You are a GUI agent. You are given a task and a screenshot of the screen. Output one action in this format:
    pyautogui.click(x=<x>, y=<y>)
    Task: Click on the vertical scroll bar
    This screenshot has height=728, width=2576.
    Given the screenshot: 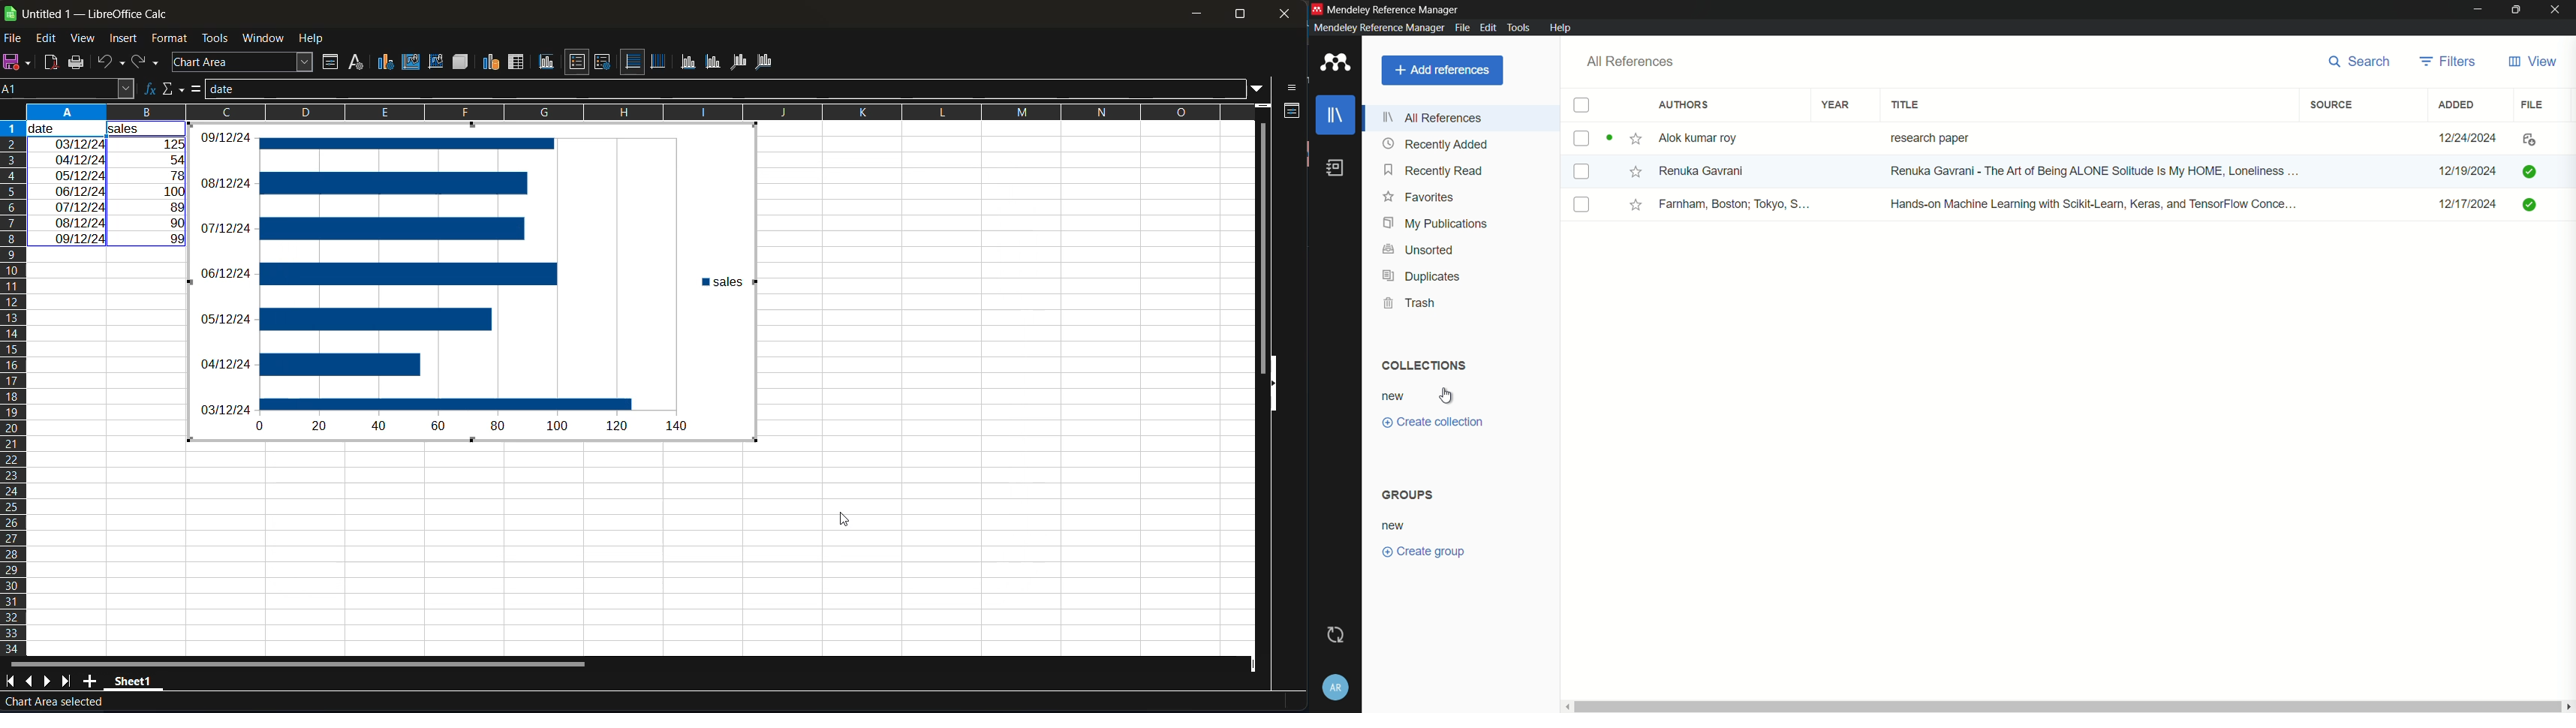 What is the action you would take?
    pyautogui.click(x=1262, y=238)
    